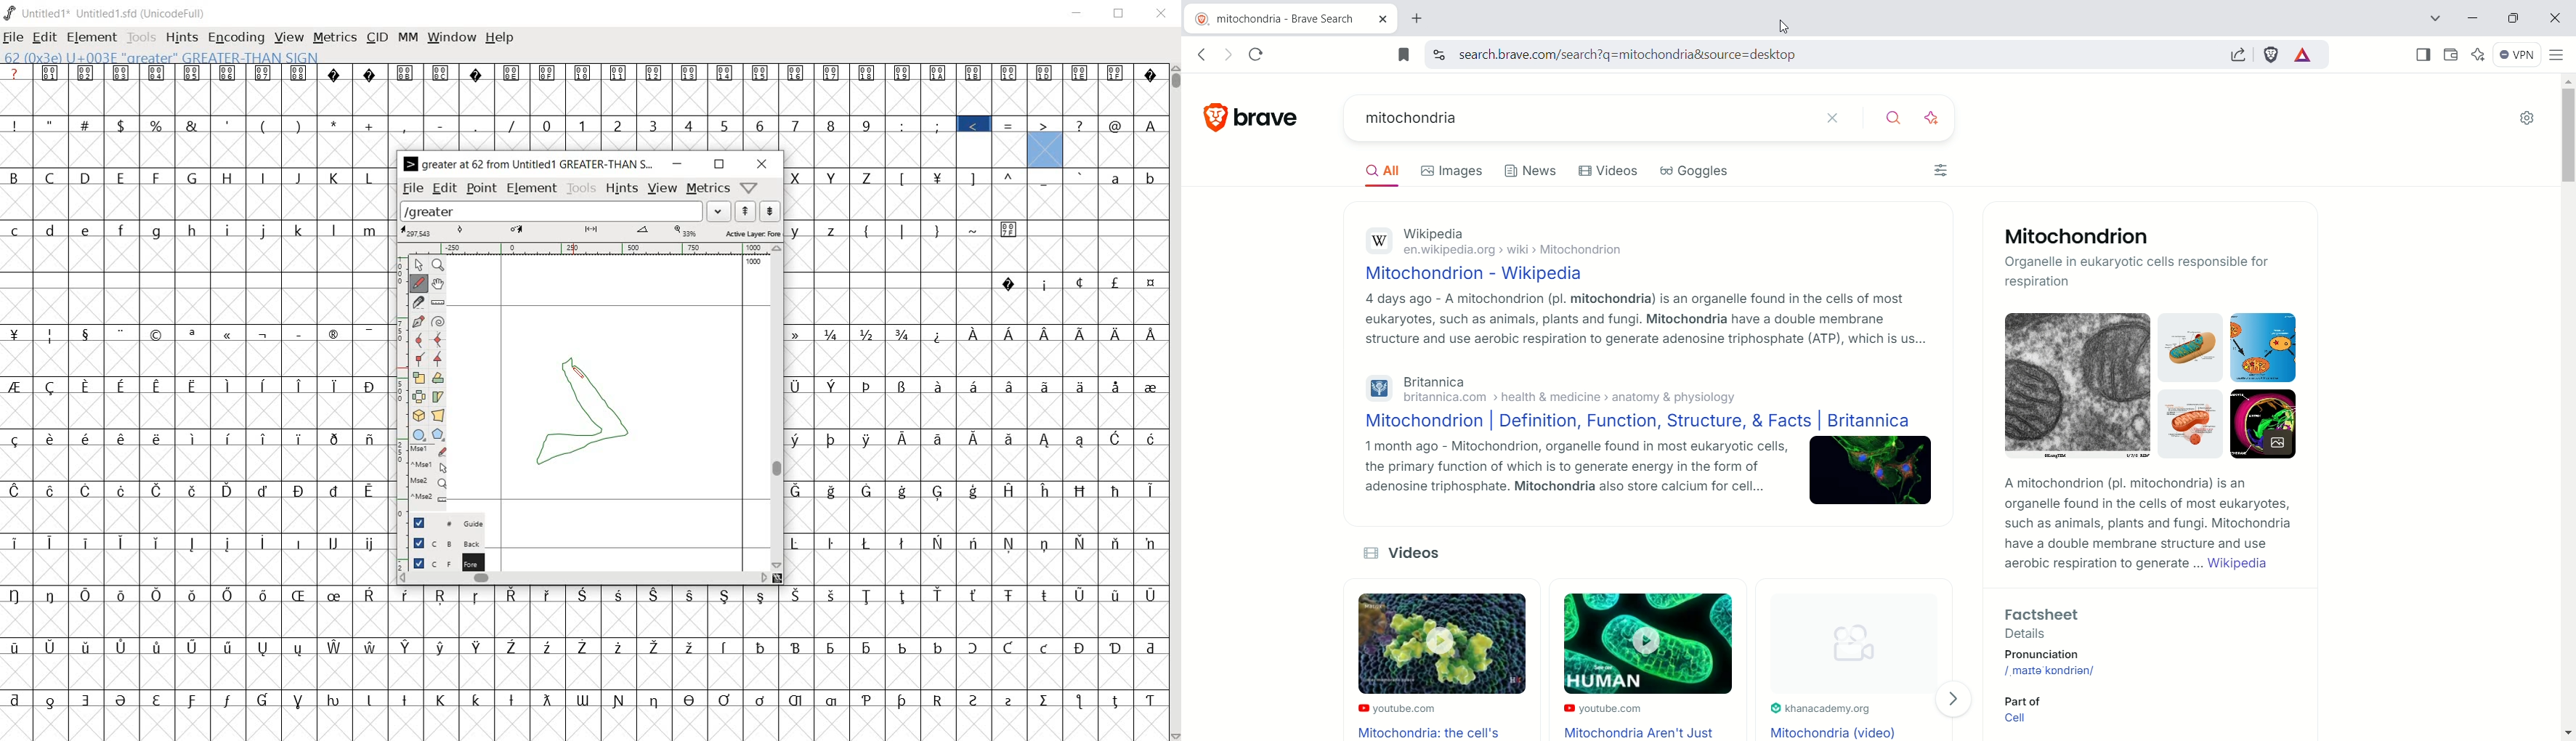 The height and width of the screenshot is (756, 2576). Describe the element at coordinates (143, 38) in the screenshot. I see `tools` at that location.